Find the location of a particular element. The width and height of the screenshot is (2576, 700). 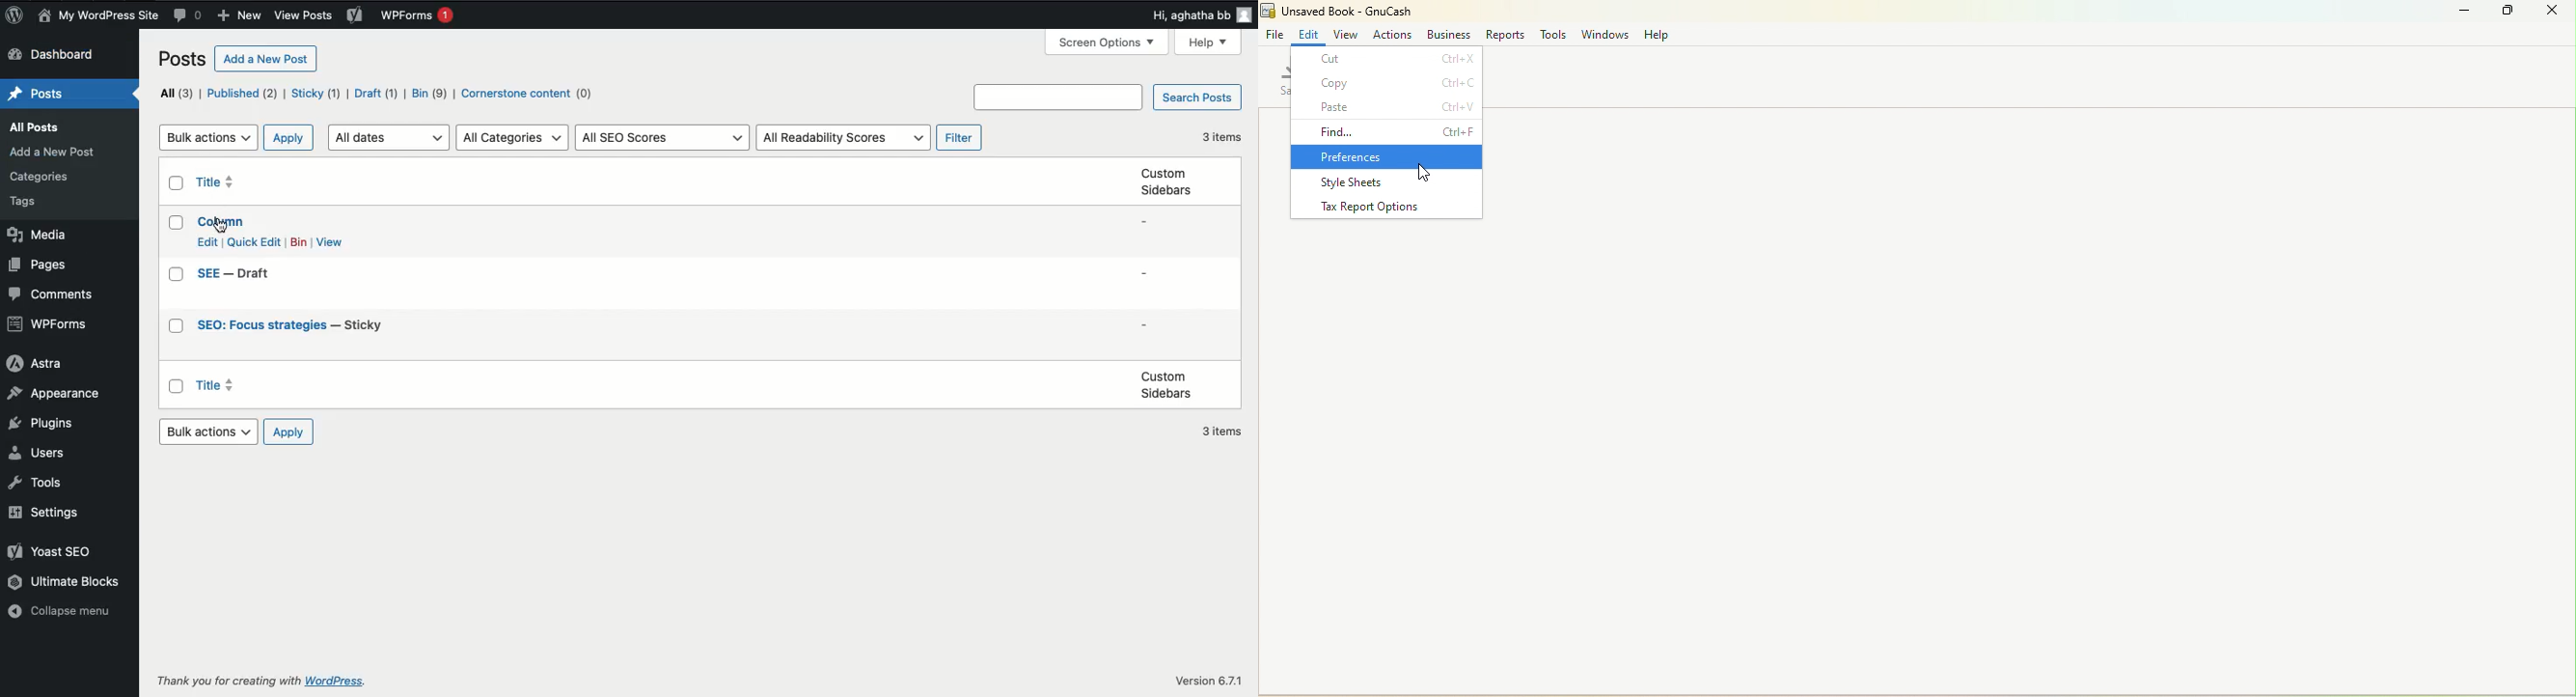

Hi user is located at coordinates (1197, 15).